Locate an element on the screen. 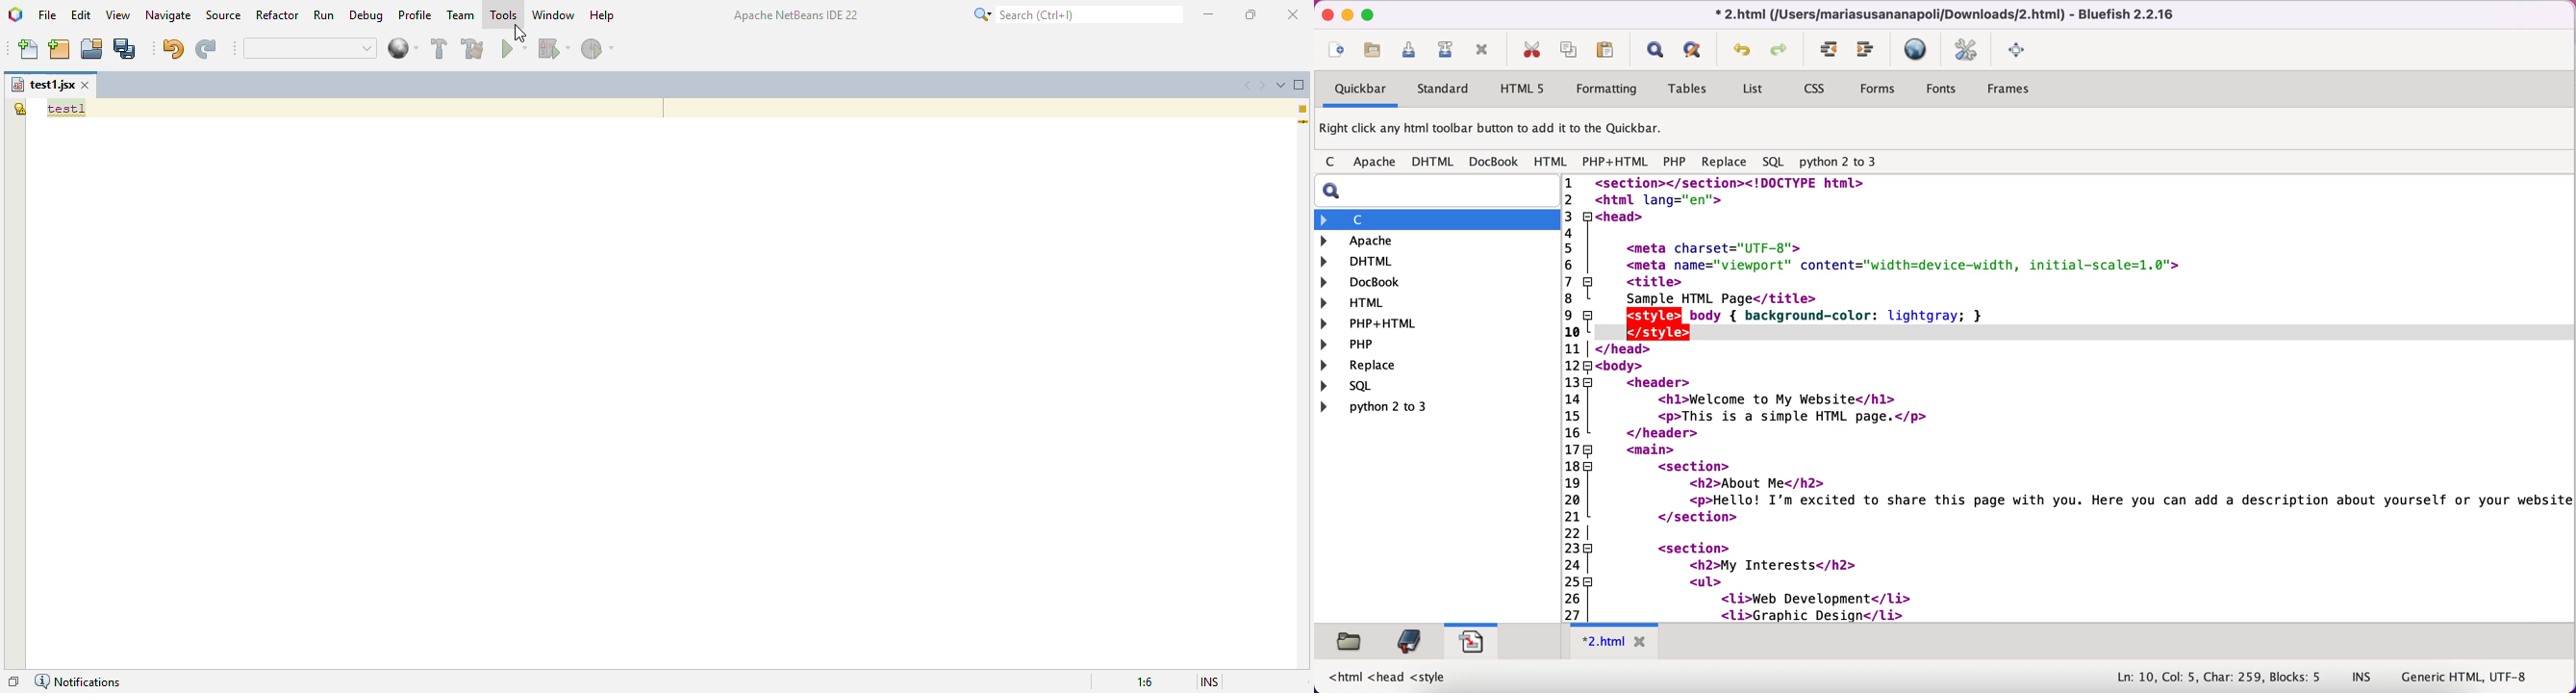 This screenshot has height=700, width=2576. advanced find and replace is located at coordinates (1695, 49).